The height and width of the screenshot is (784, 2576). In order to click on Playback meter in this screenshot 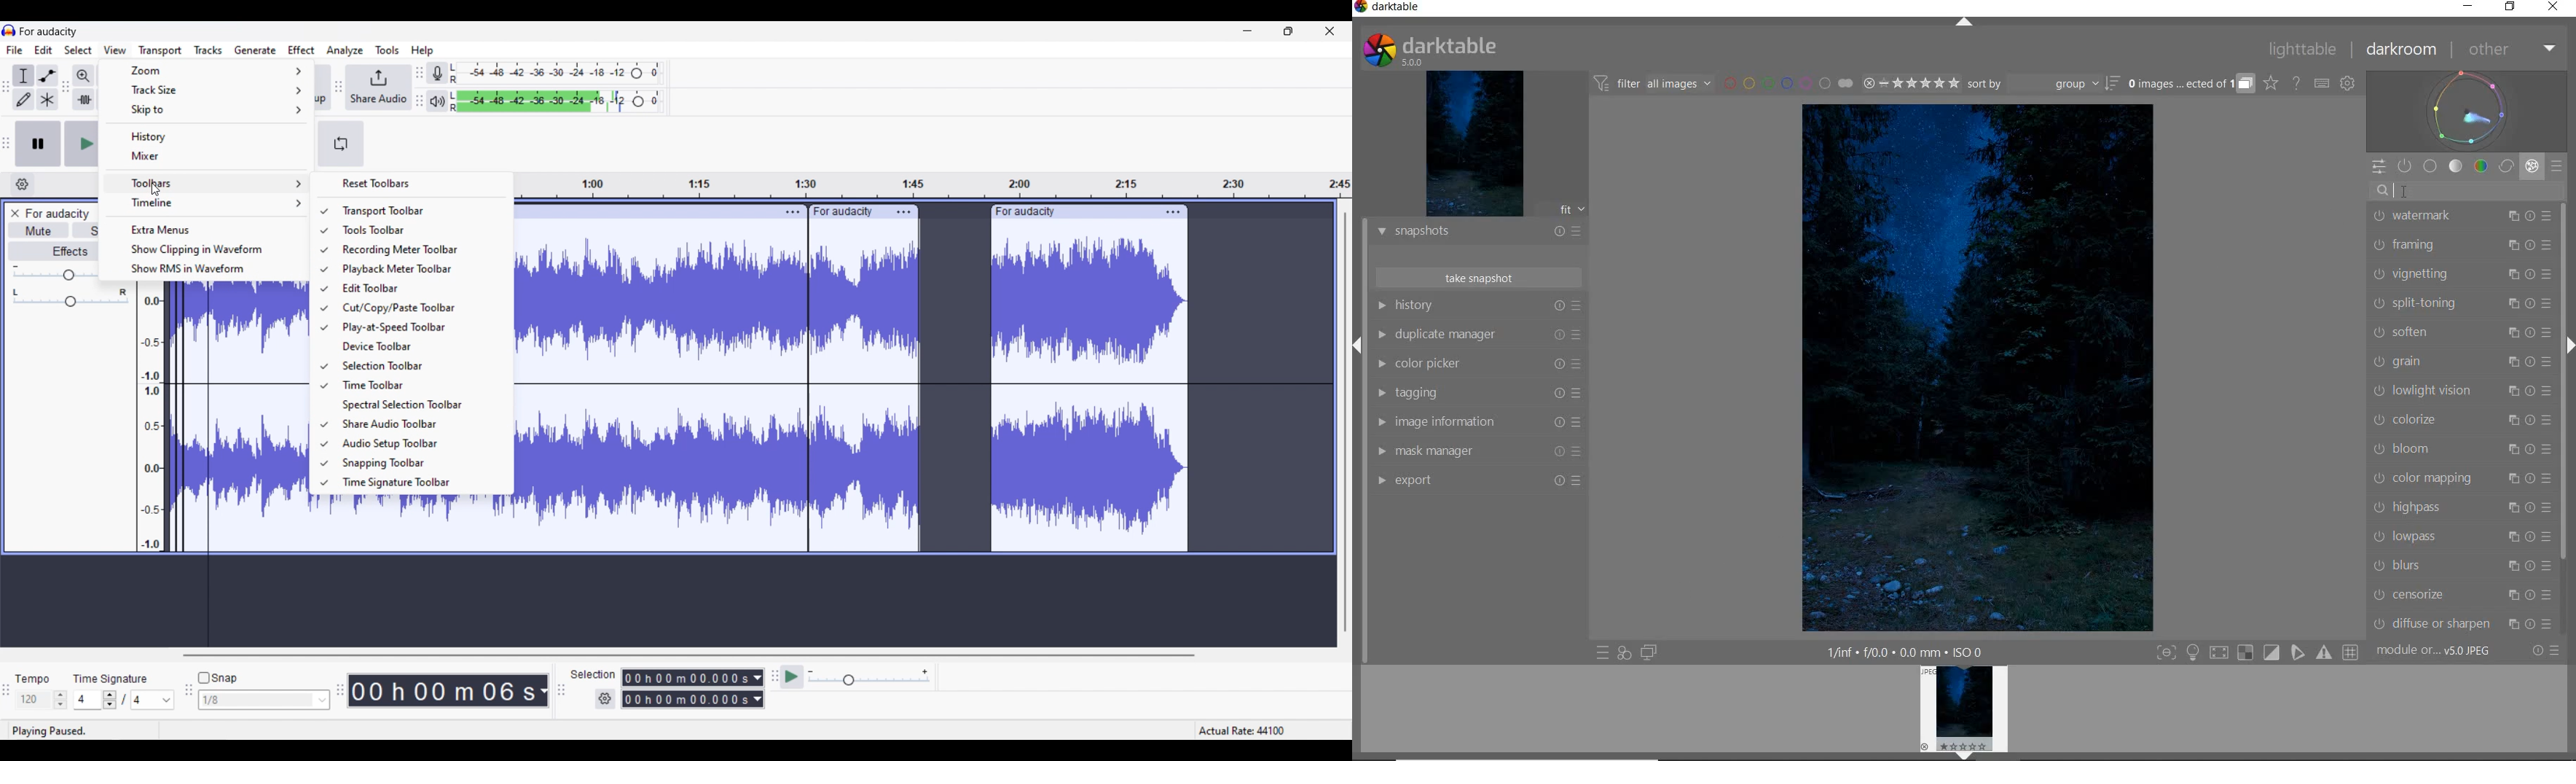, I will do `click(437, 101)`.